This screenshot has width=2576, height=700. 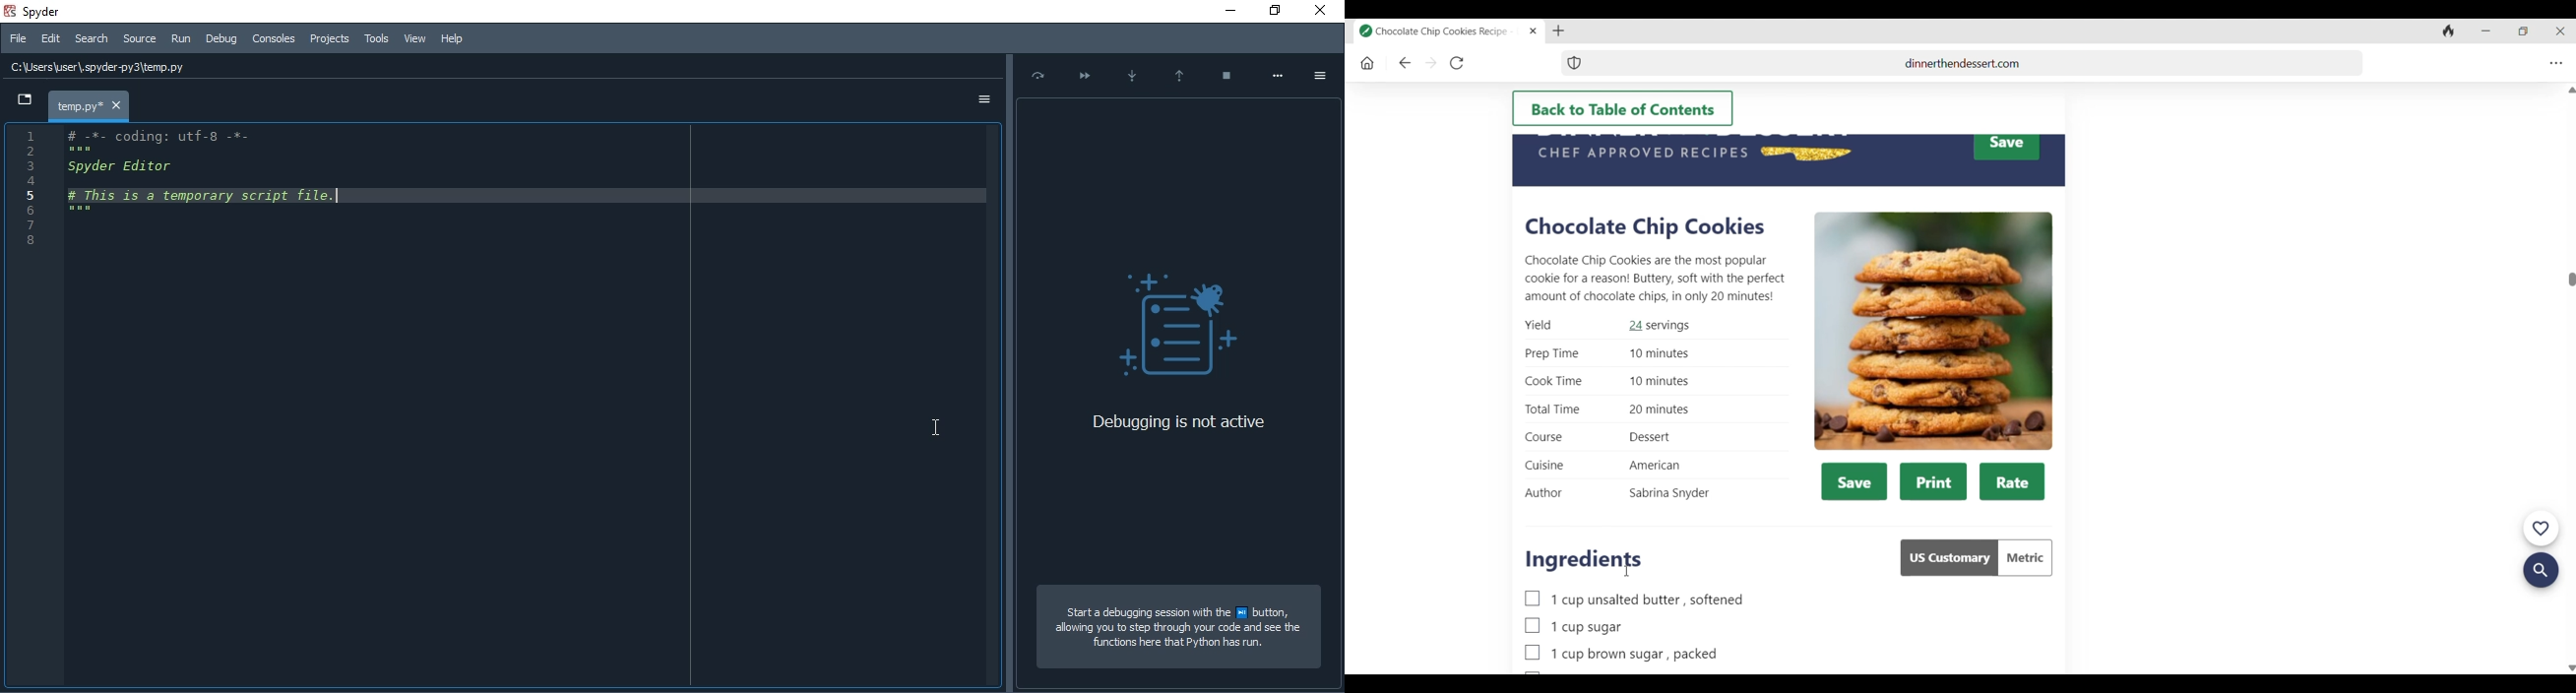 What do you see at coordinates (2541, 571) in the screenshot?
I see `Quick search` at bounding box center [2541, 571].